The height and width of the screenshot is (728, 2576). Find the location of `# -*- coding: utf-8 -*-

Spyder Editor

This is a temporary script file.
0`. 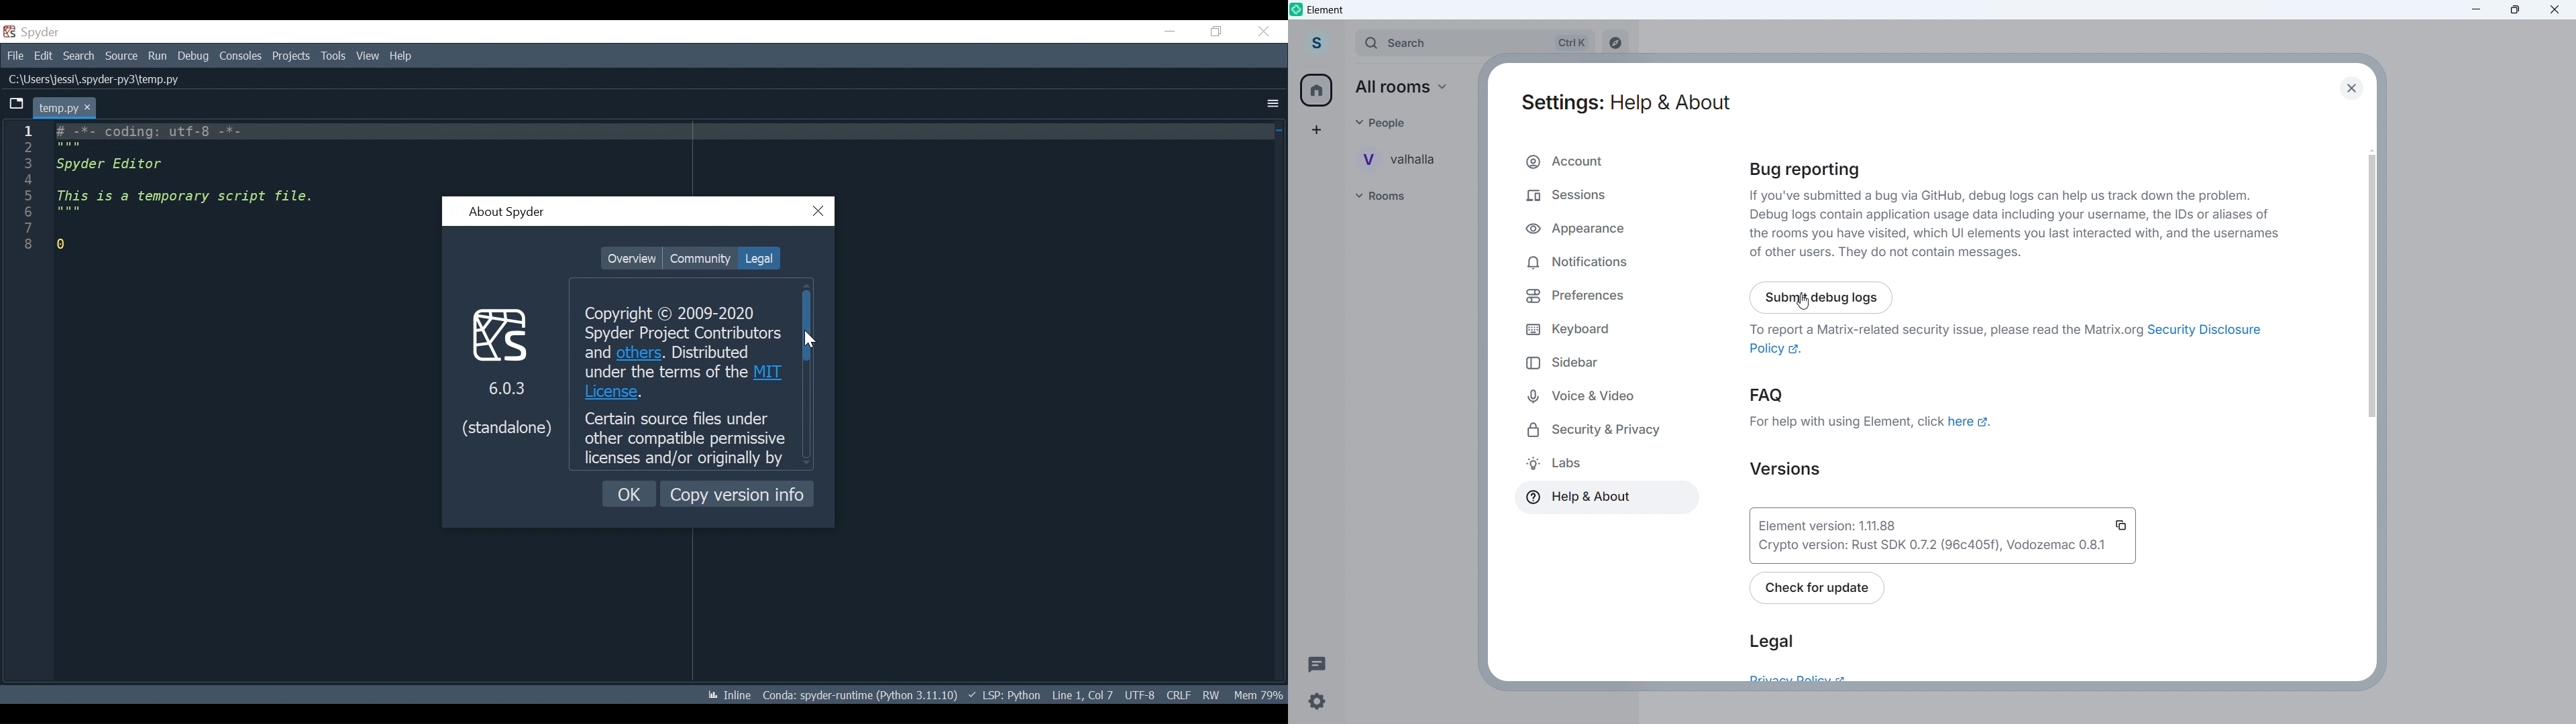

# -*- coding: utf-8 -*-

Spyder Editor

This is a temporary script file.
0 is located at coordinates (199, 193).